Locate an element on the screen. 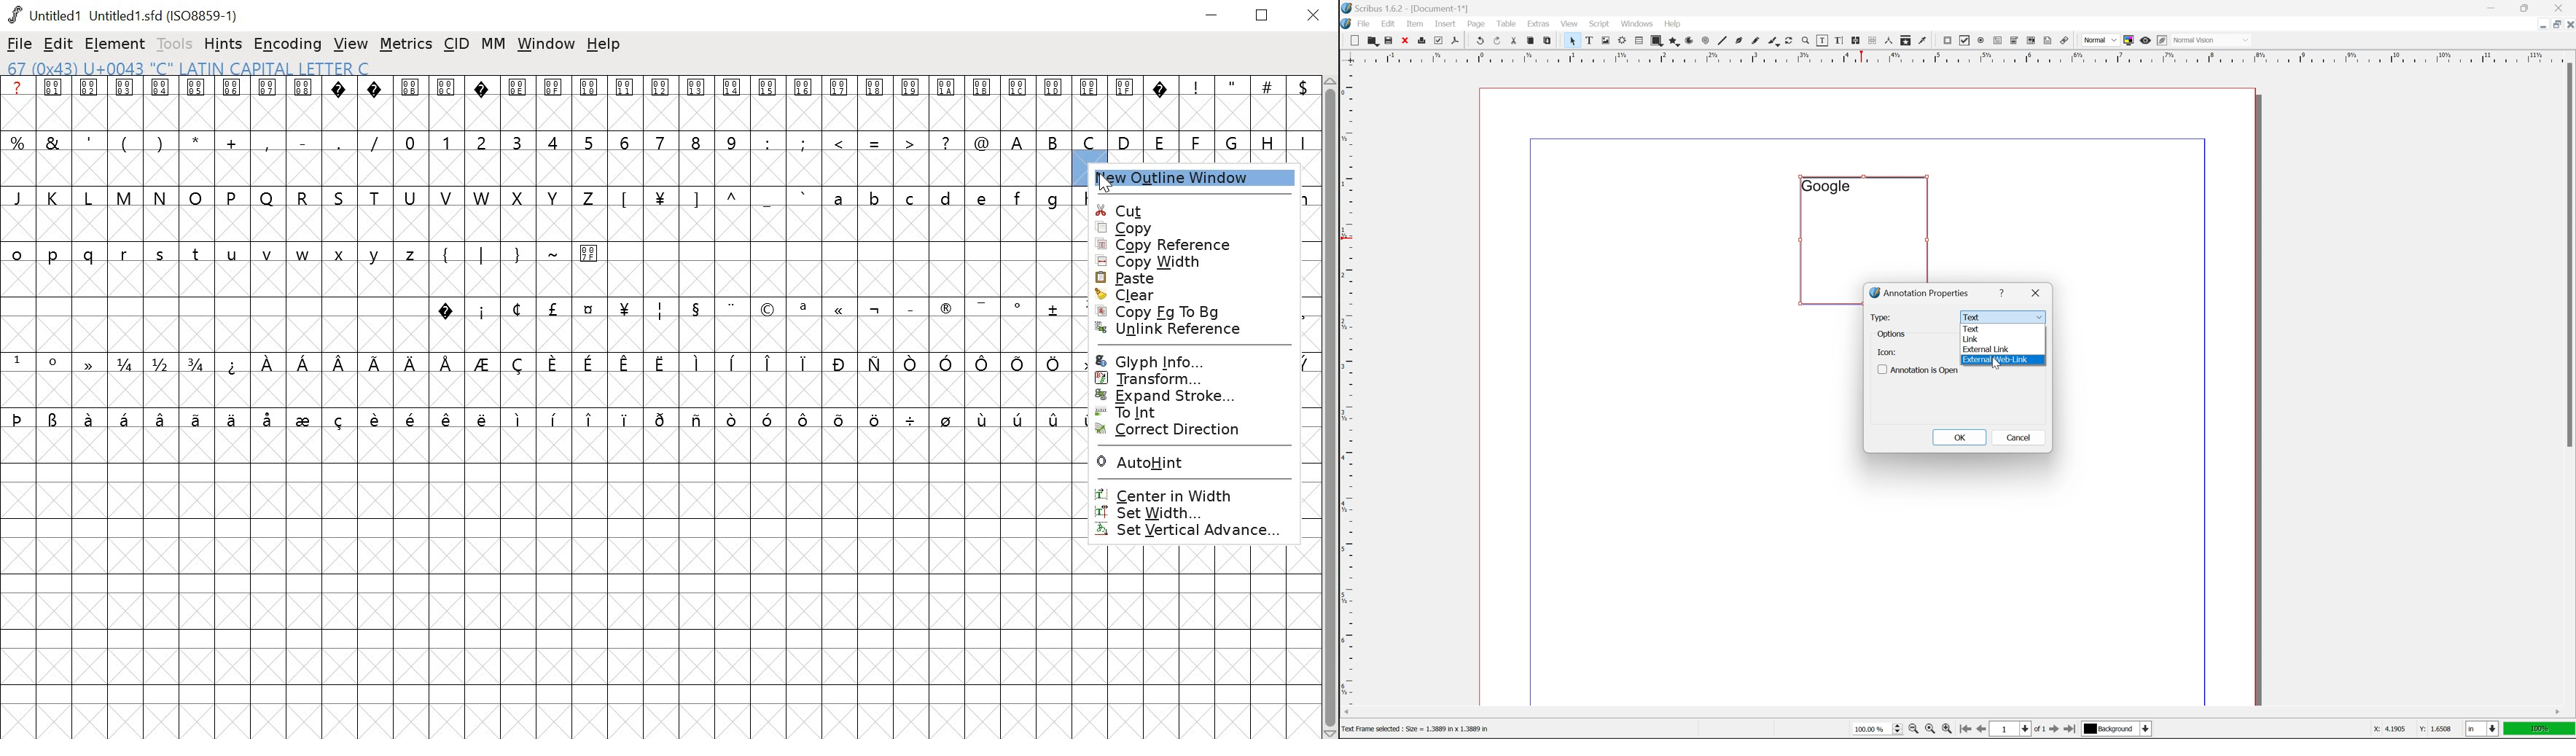 This screenshot has height=756, width=2576. help is located at coordinates (2004, 291).